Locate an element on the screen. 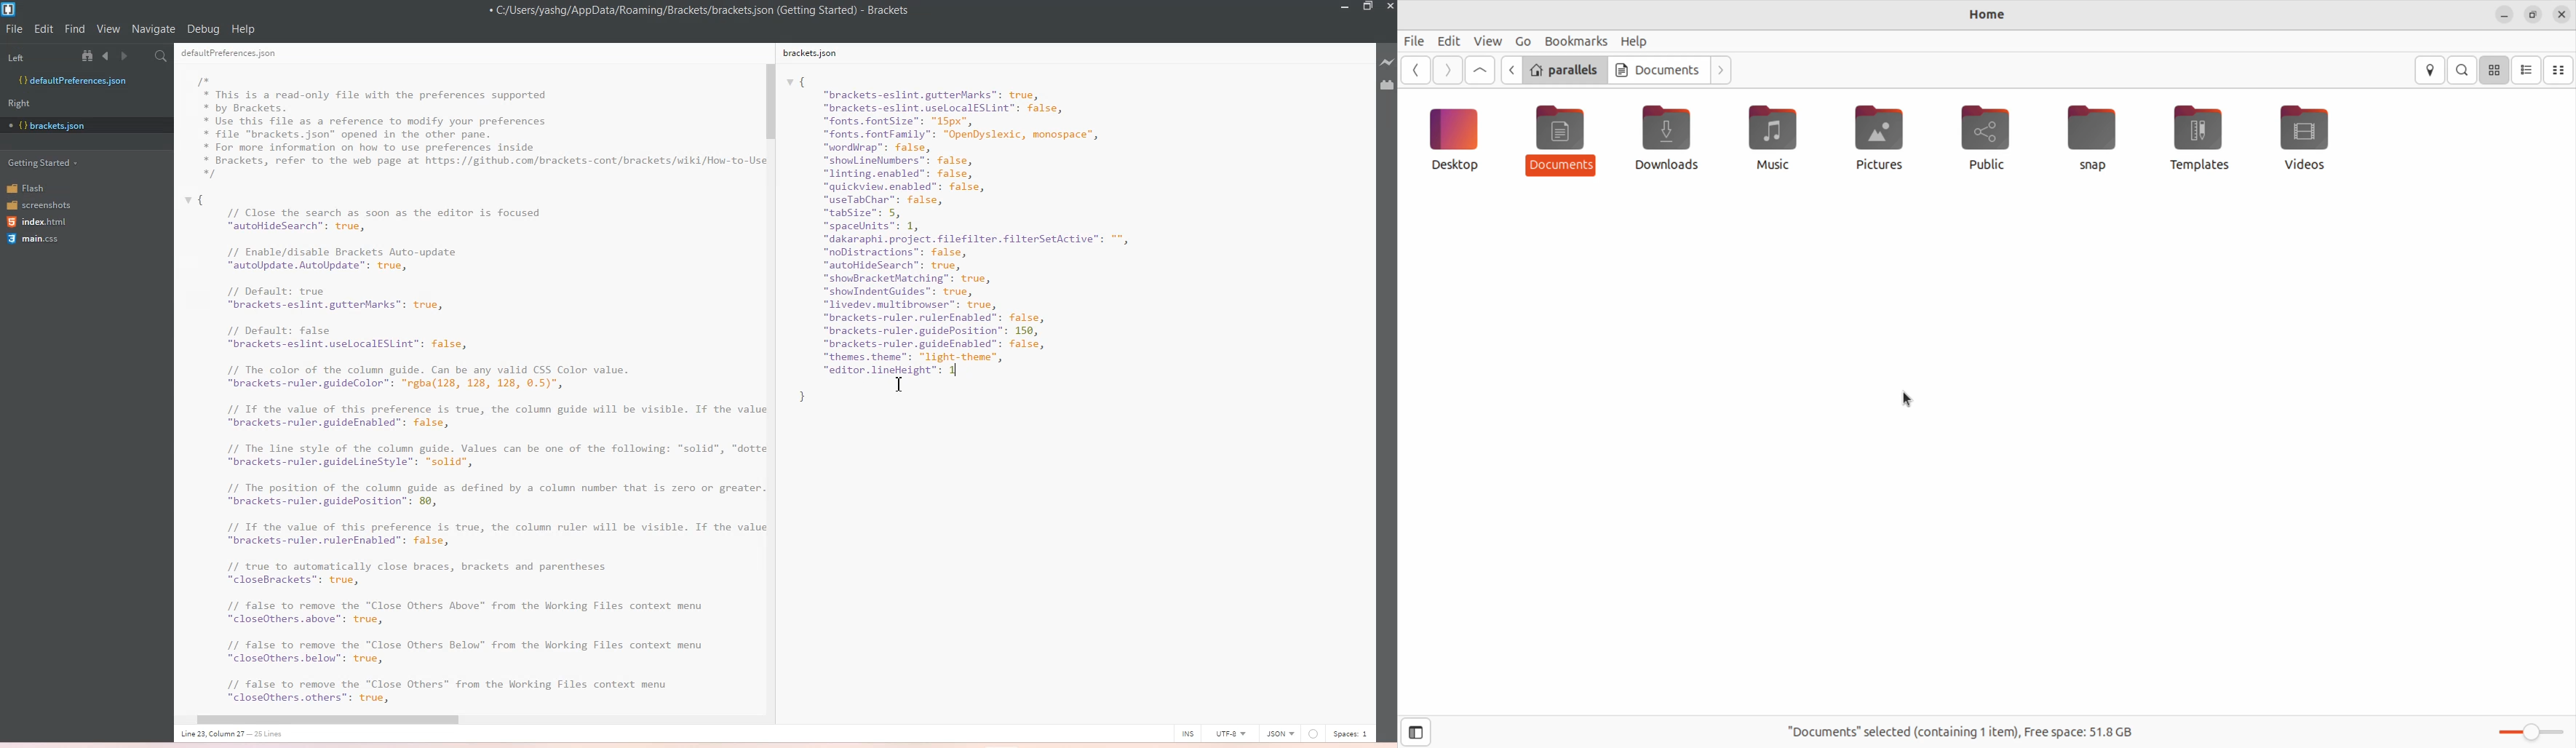 The height and width of the screenshot is (756, 2576). brackets.json

vi
“brackets-eslint.gutterMarks”: true,
“brackets-eslint.uselocalESLint": false,
“fonts. fontSize": "15px",
“fonts. fontFamily”: "OpenDyslexic, monospace”,
“wordrap™: false,
“shouLineNumbers": false,
“linting.enabled": false,
“quickview.enabled”: false,
“useTabChar": false,
“tabSize": 5,
“spacelnits”: 1,
“dakaraphi.project. filefilter. filterSetActive™: ™*,
“noDistractions”: false,
“autoHideSearch”: true,
“showBracketMatching”: true,
“showIndentGuides”: true,
“livedev.multibrowser”: true,
“brackets-ruler.rulerEnabled”: false,
“brackets-ruler.guidePosition": 150,
“brackets-ruler.guideEnabled": false,
“themes. theme": "light-theme",
Sh 100]

} is located at coordinates (987, 240).